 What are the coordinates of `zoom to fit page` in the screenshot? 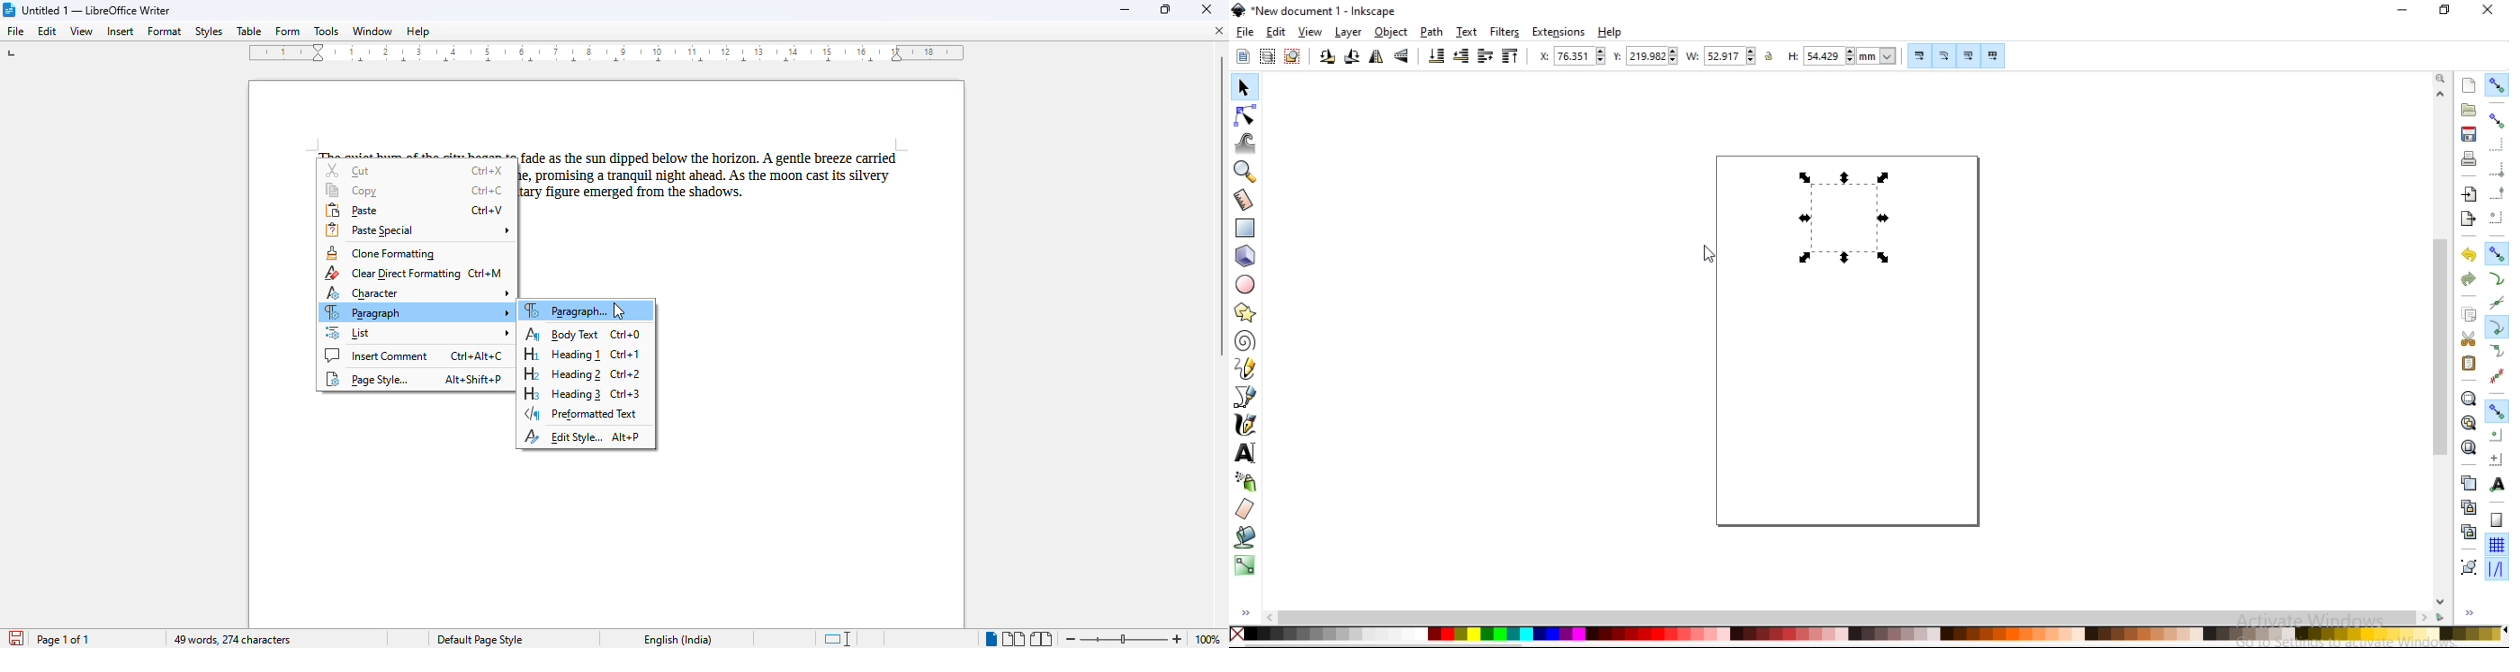 It's located at (2469, 447).